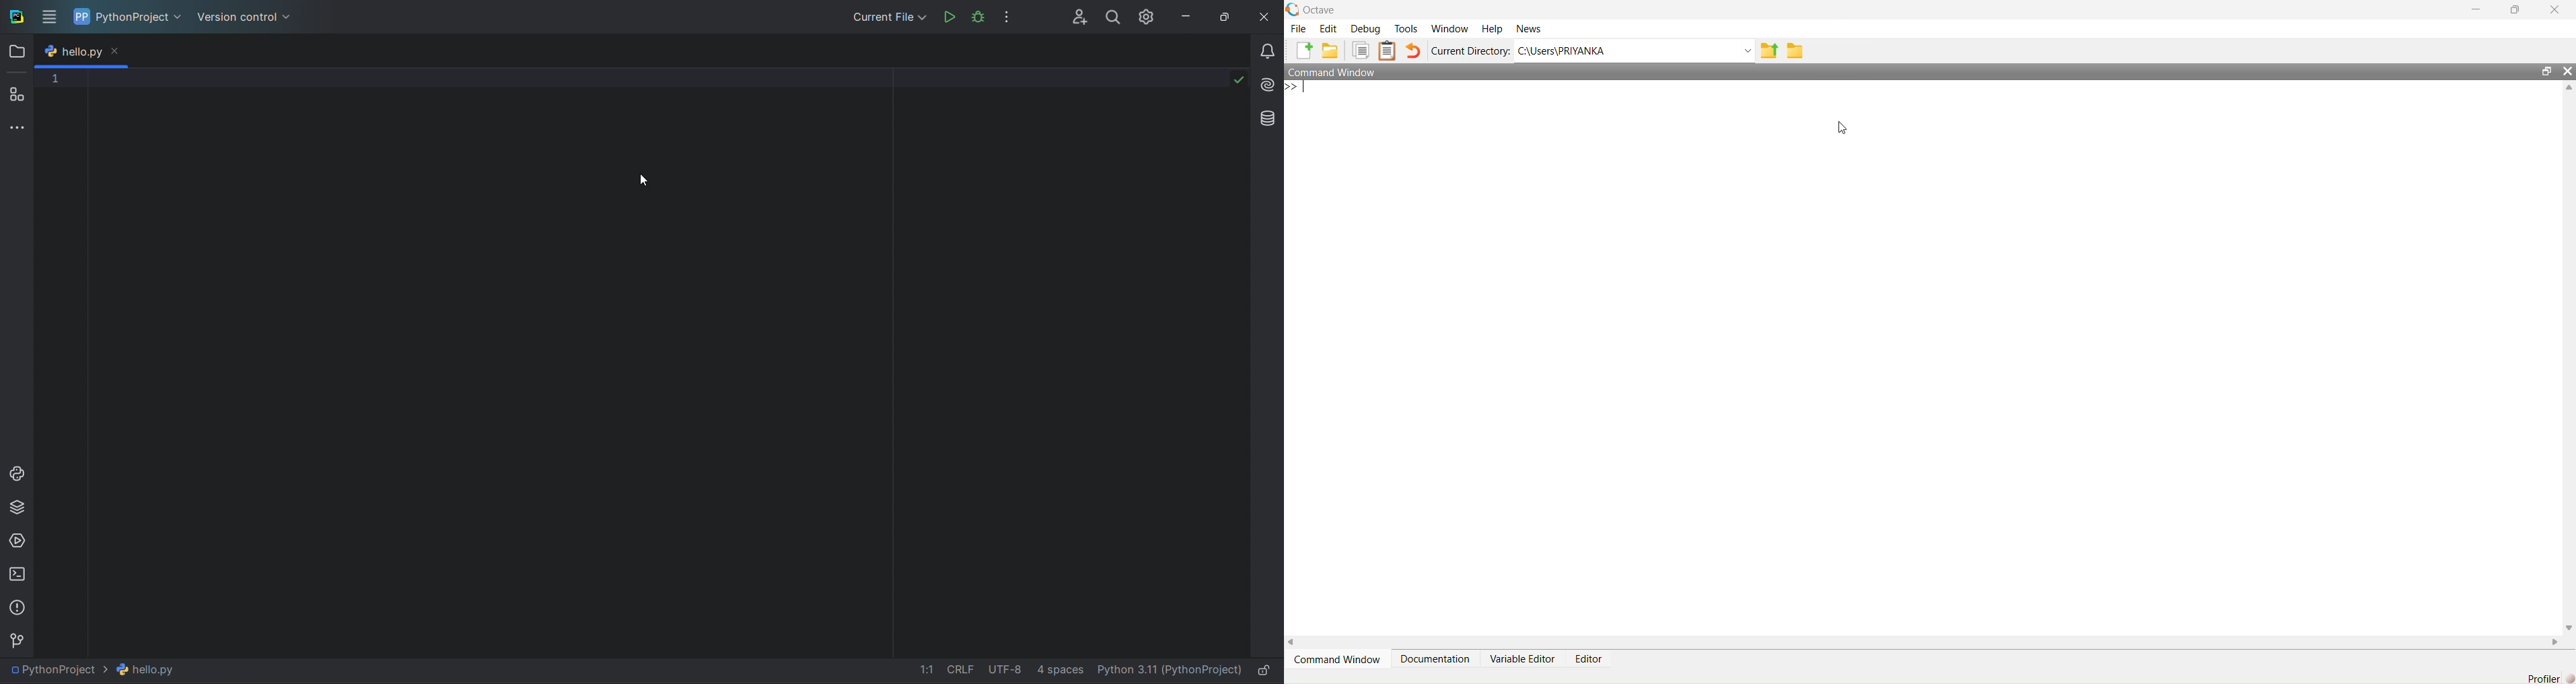  What do you see at coordinates (70, 52) in the screenshot?
I see `tab` at bounding box center [70, 52].